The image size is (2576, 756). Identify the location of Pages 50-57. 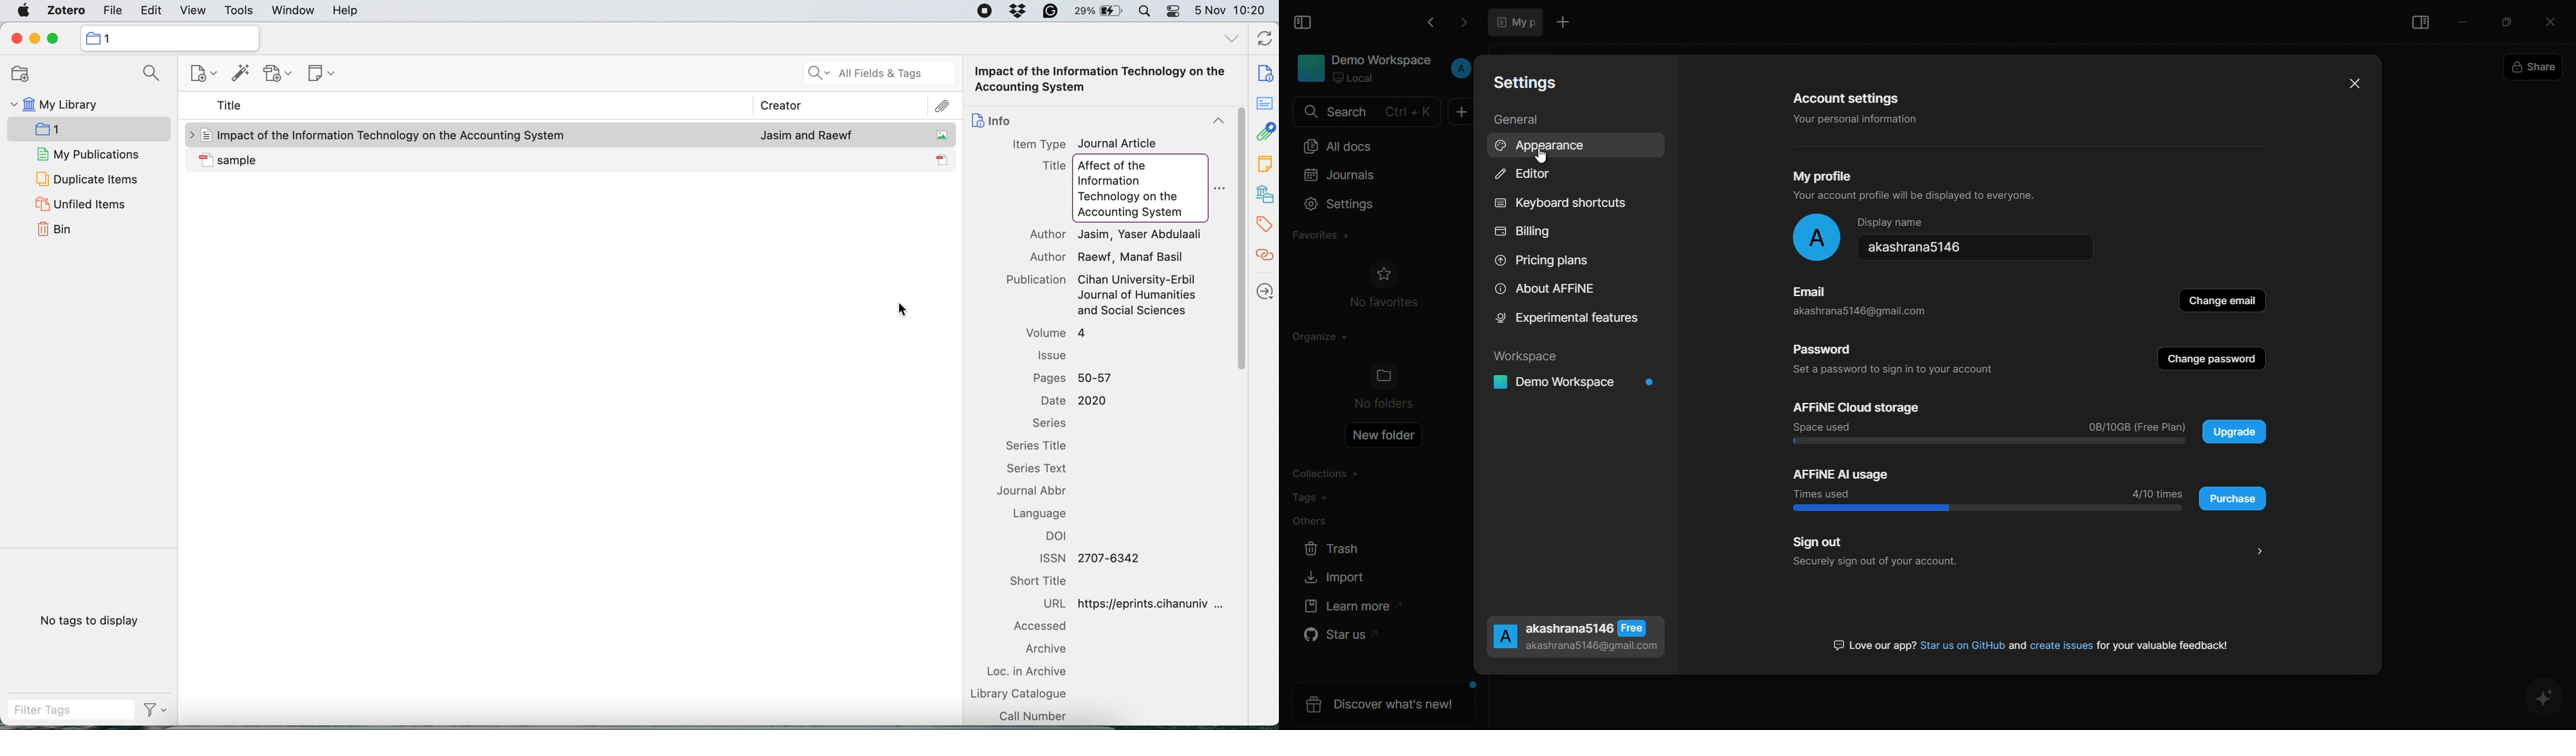
(1072, 378).